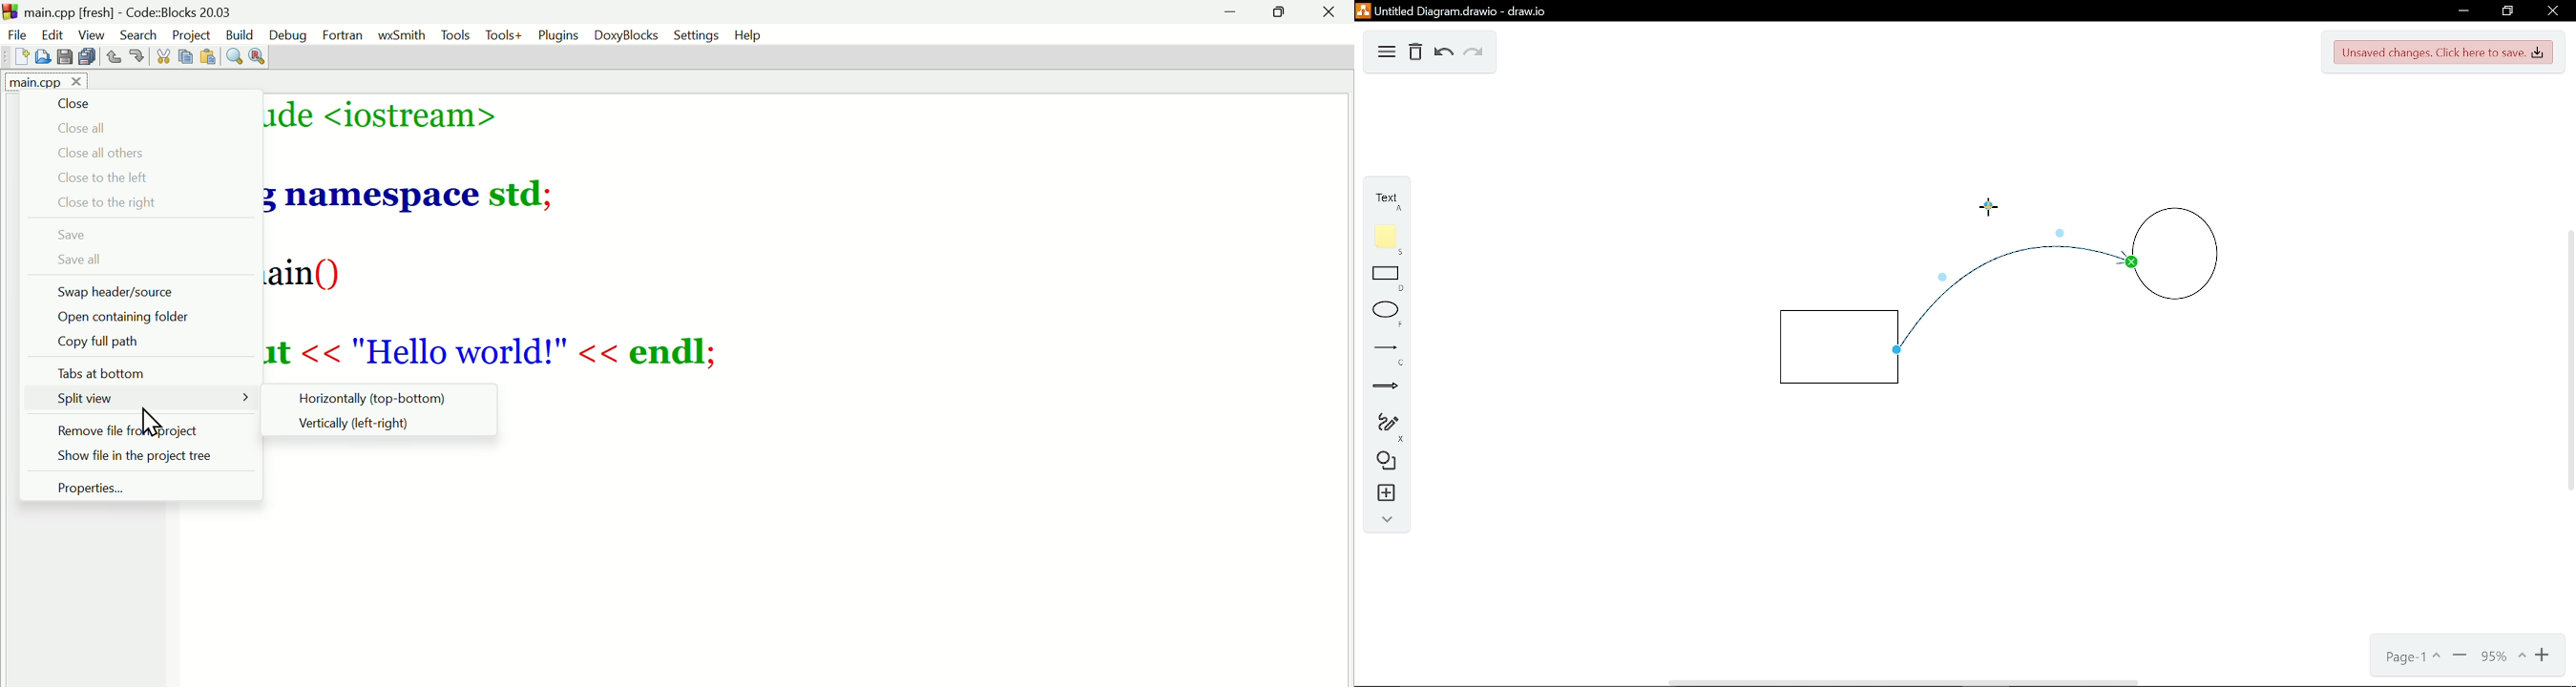 Image resolution: width=2576 pixels, height=700 pixels. Describe the element at coordinates (2544, 656) in the screenshot. I see `Zoom in` at that location.